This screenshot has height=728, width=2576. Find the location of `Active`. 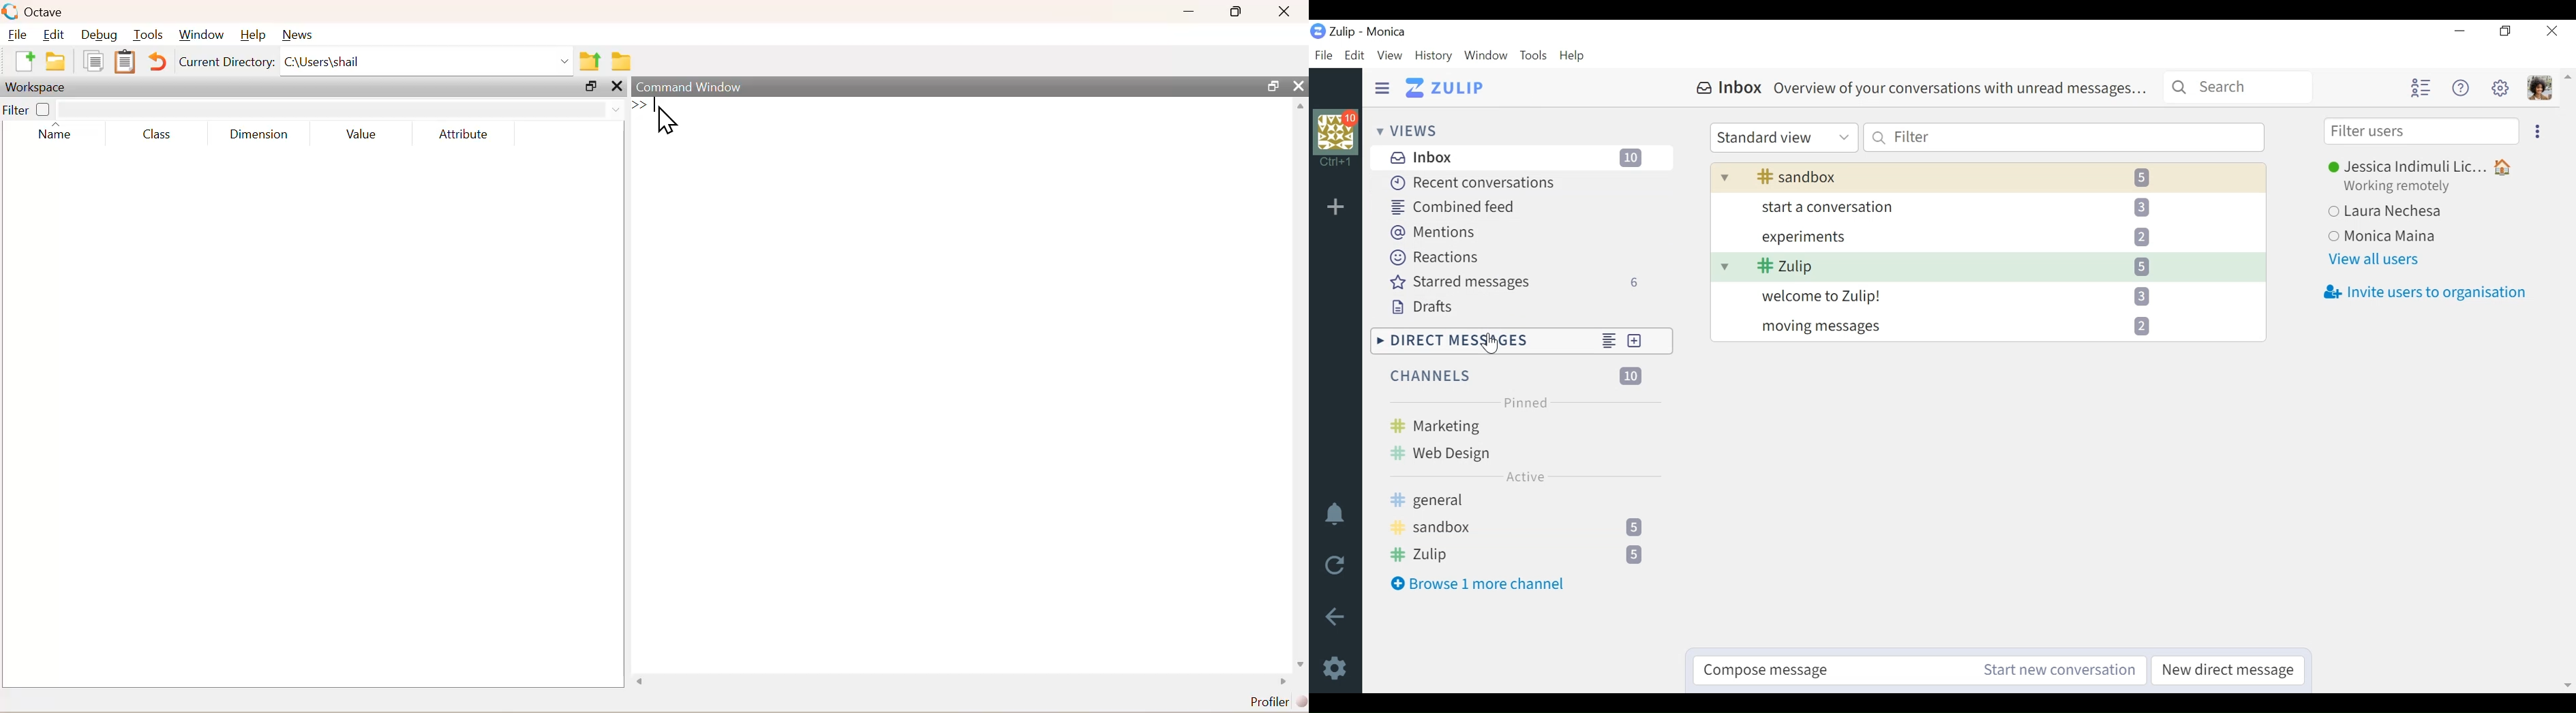

Active is located at coordinates (1525, 477).